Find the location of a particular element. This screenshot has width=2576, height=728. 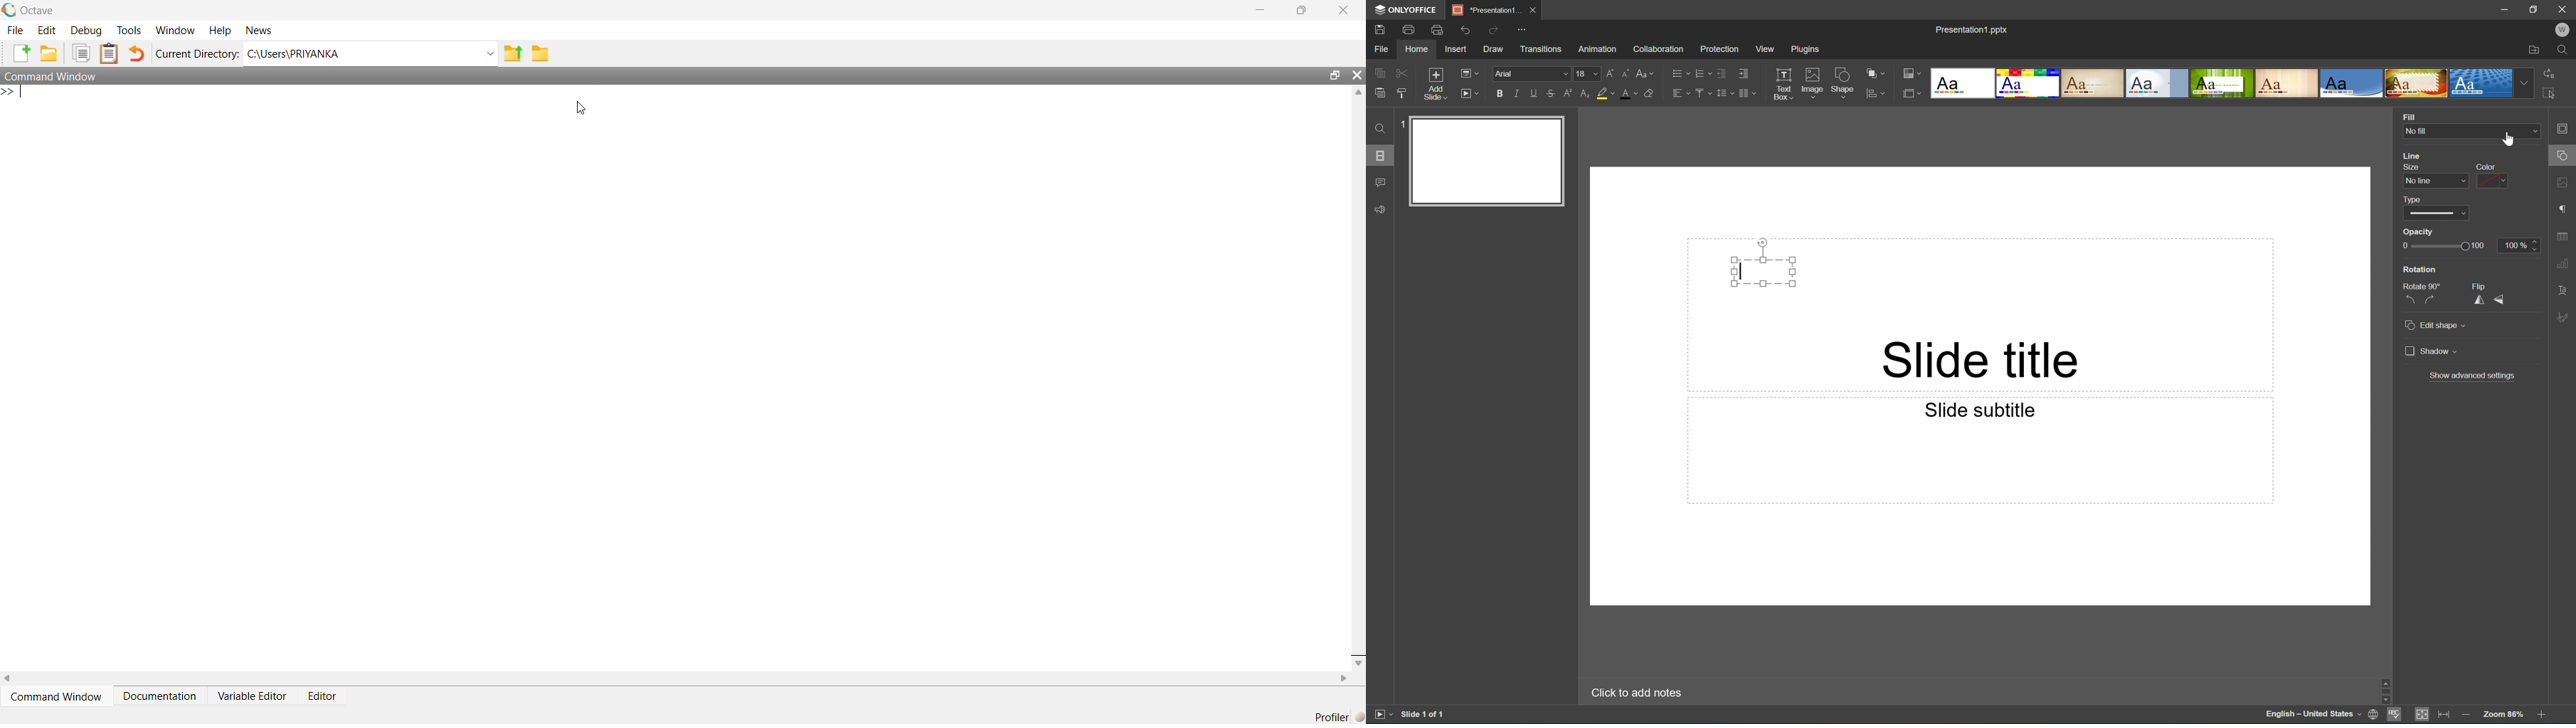

Cut is located at coordinates (1401, 72).